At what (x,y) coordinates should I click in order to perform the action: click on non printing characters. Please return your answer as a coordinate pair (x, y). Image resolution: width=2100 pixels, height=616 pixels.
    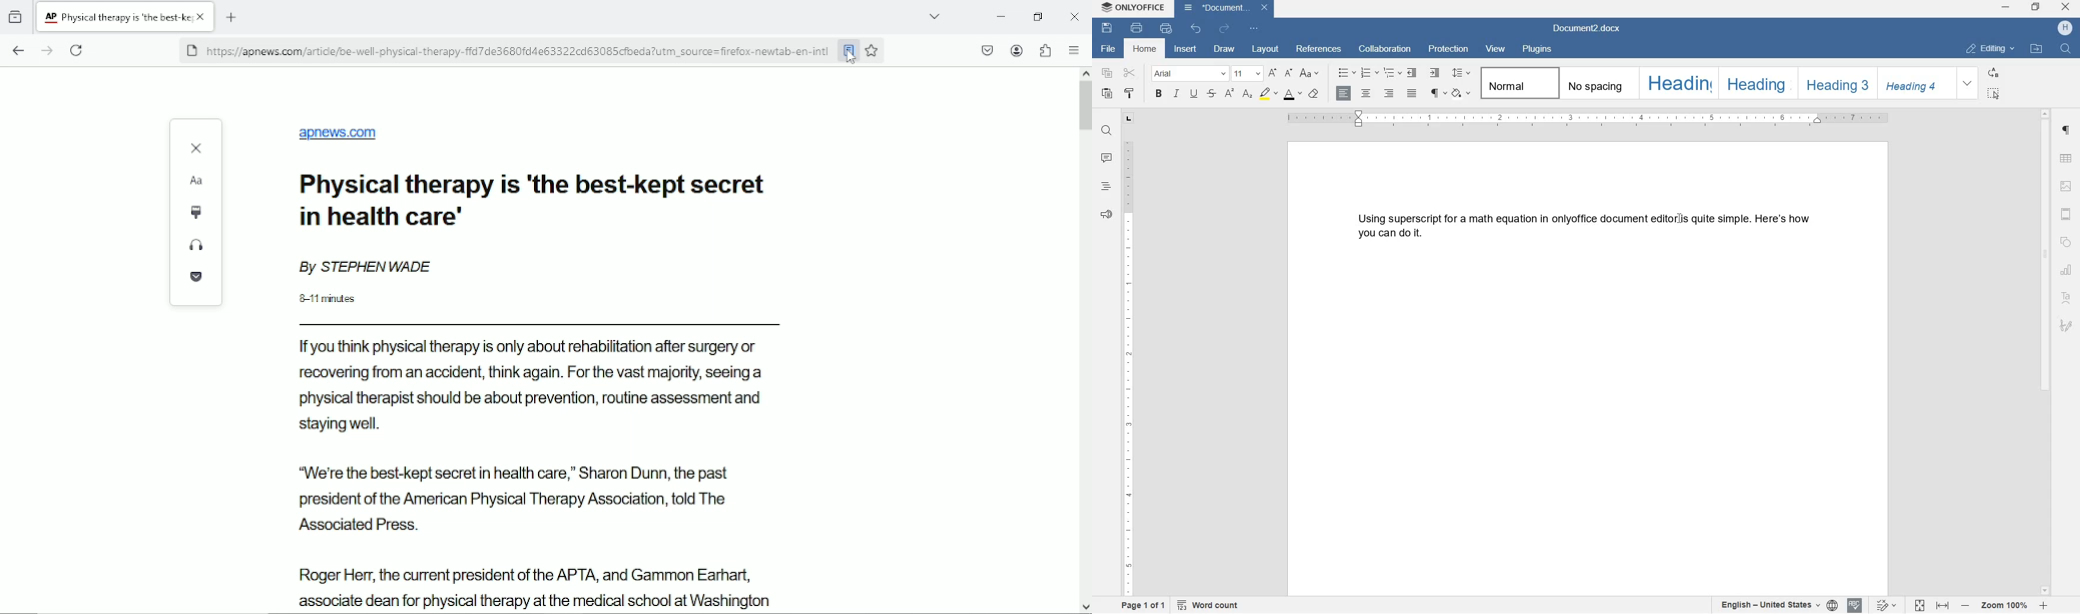
    Looking at the image, I should click on (1437, 94).